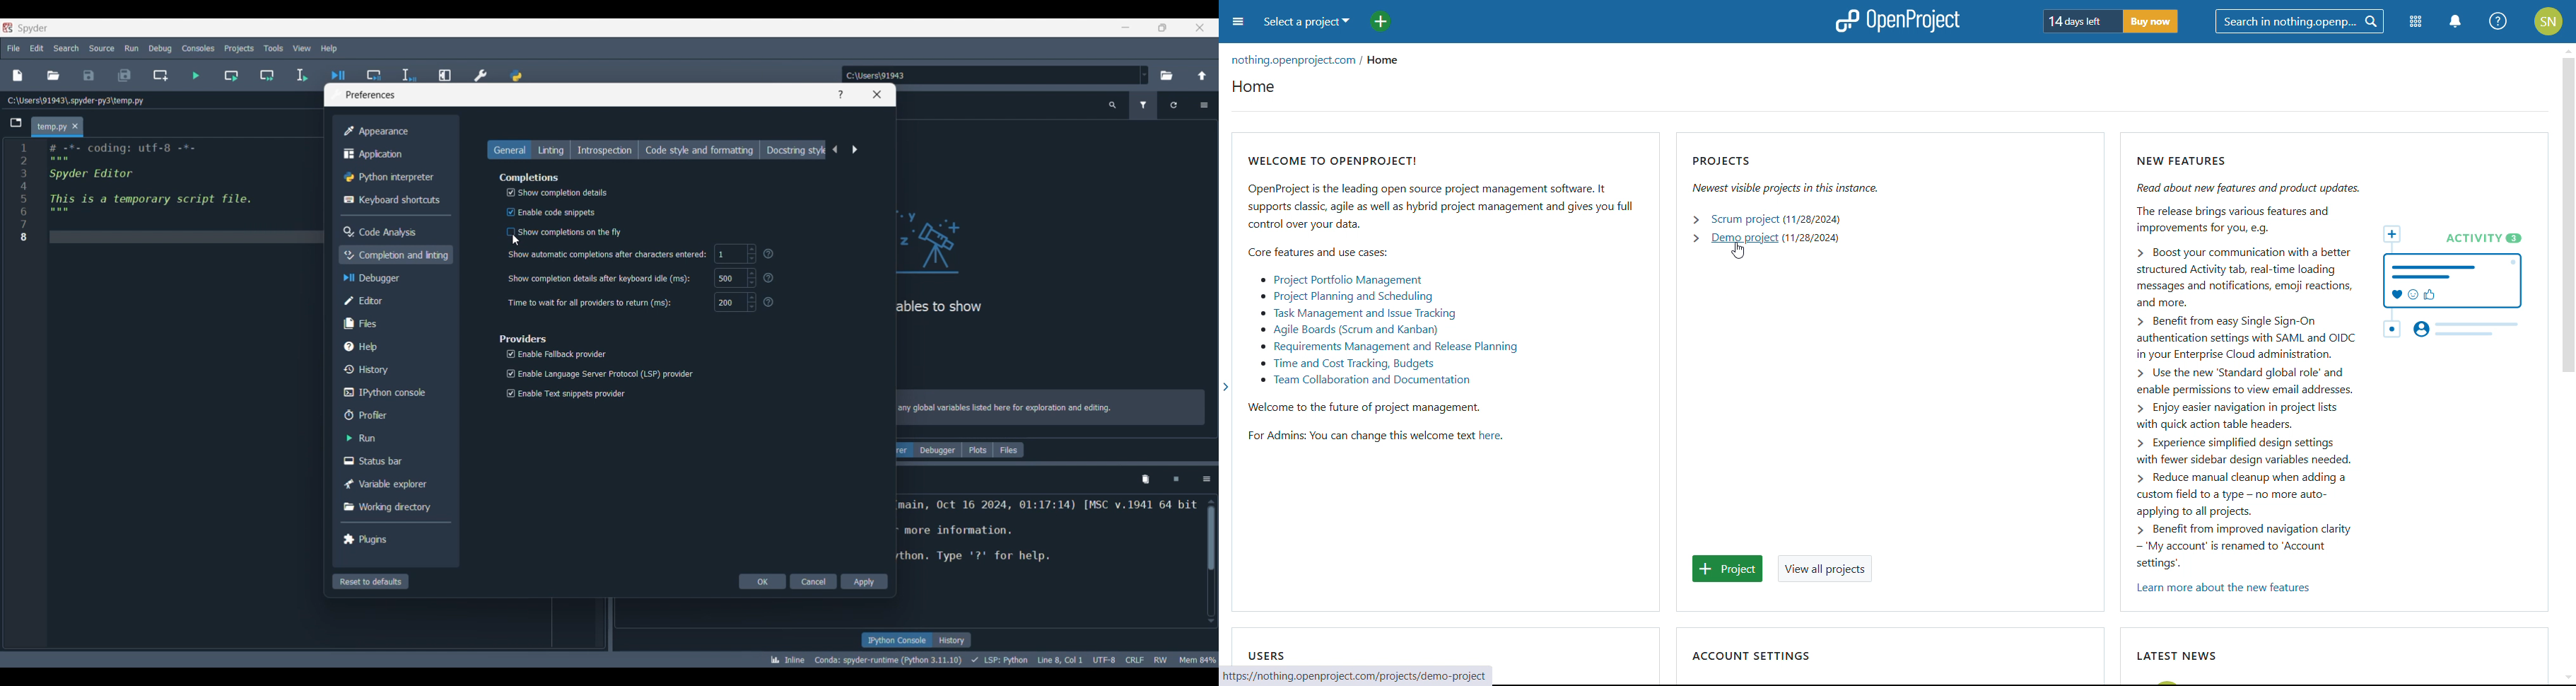 This screenshot has height=700, width=2576. I want to click on File location, so click(75, 100).